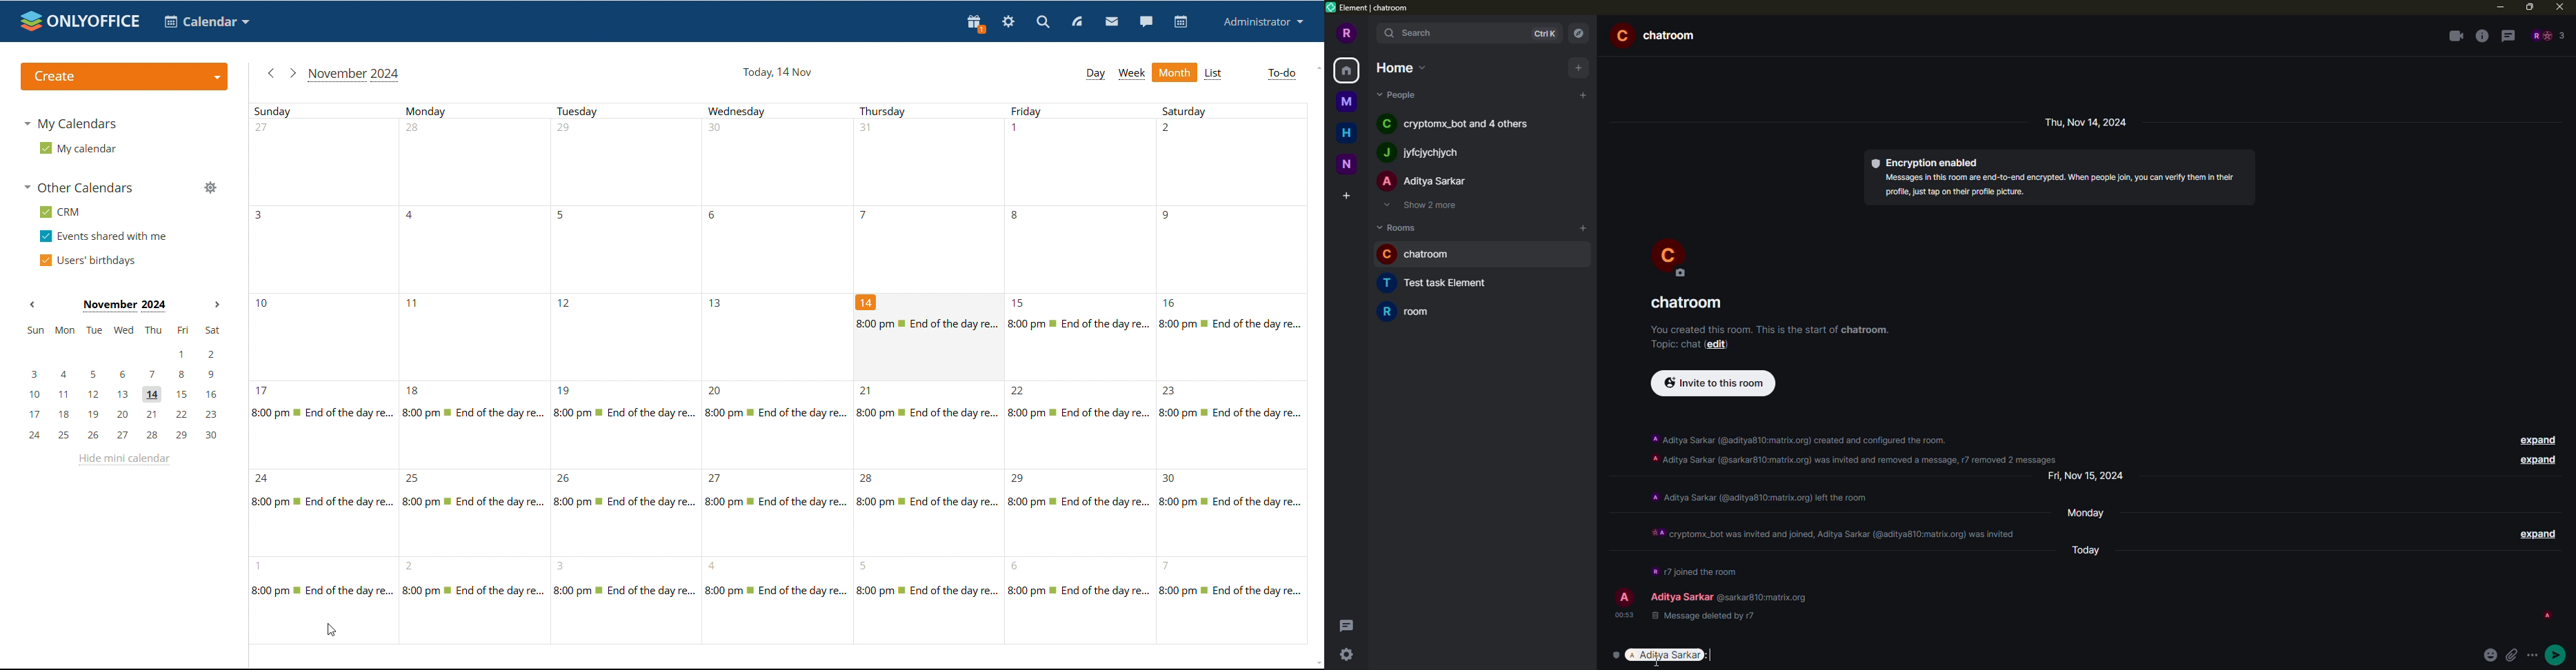 The width and height of the screenshot is (2576, 672). I want to click on people, so click(1420, 153).